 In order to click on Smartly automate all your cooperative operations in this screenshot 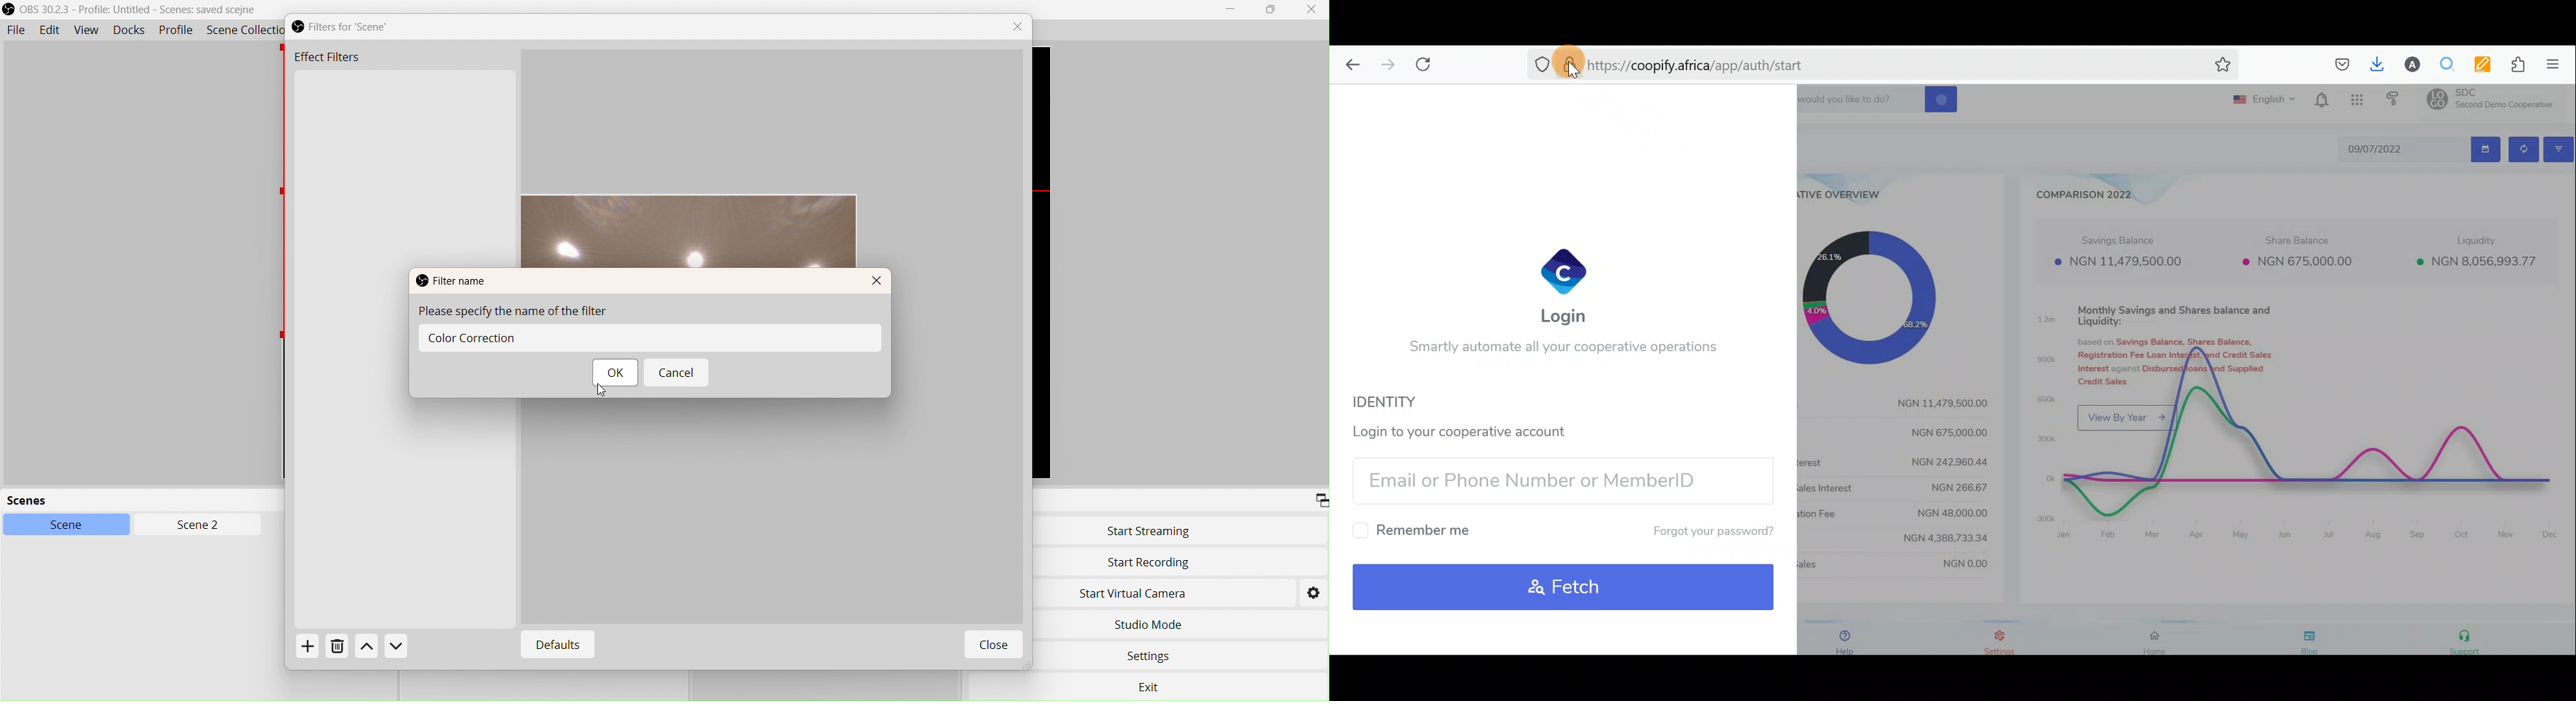, I will do `click(1562, 350)`.